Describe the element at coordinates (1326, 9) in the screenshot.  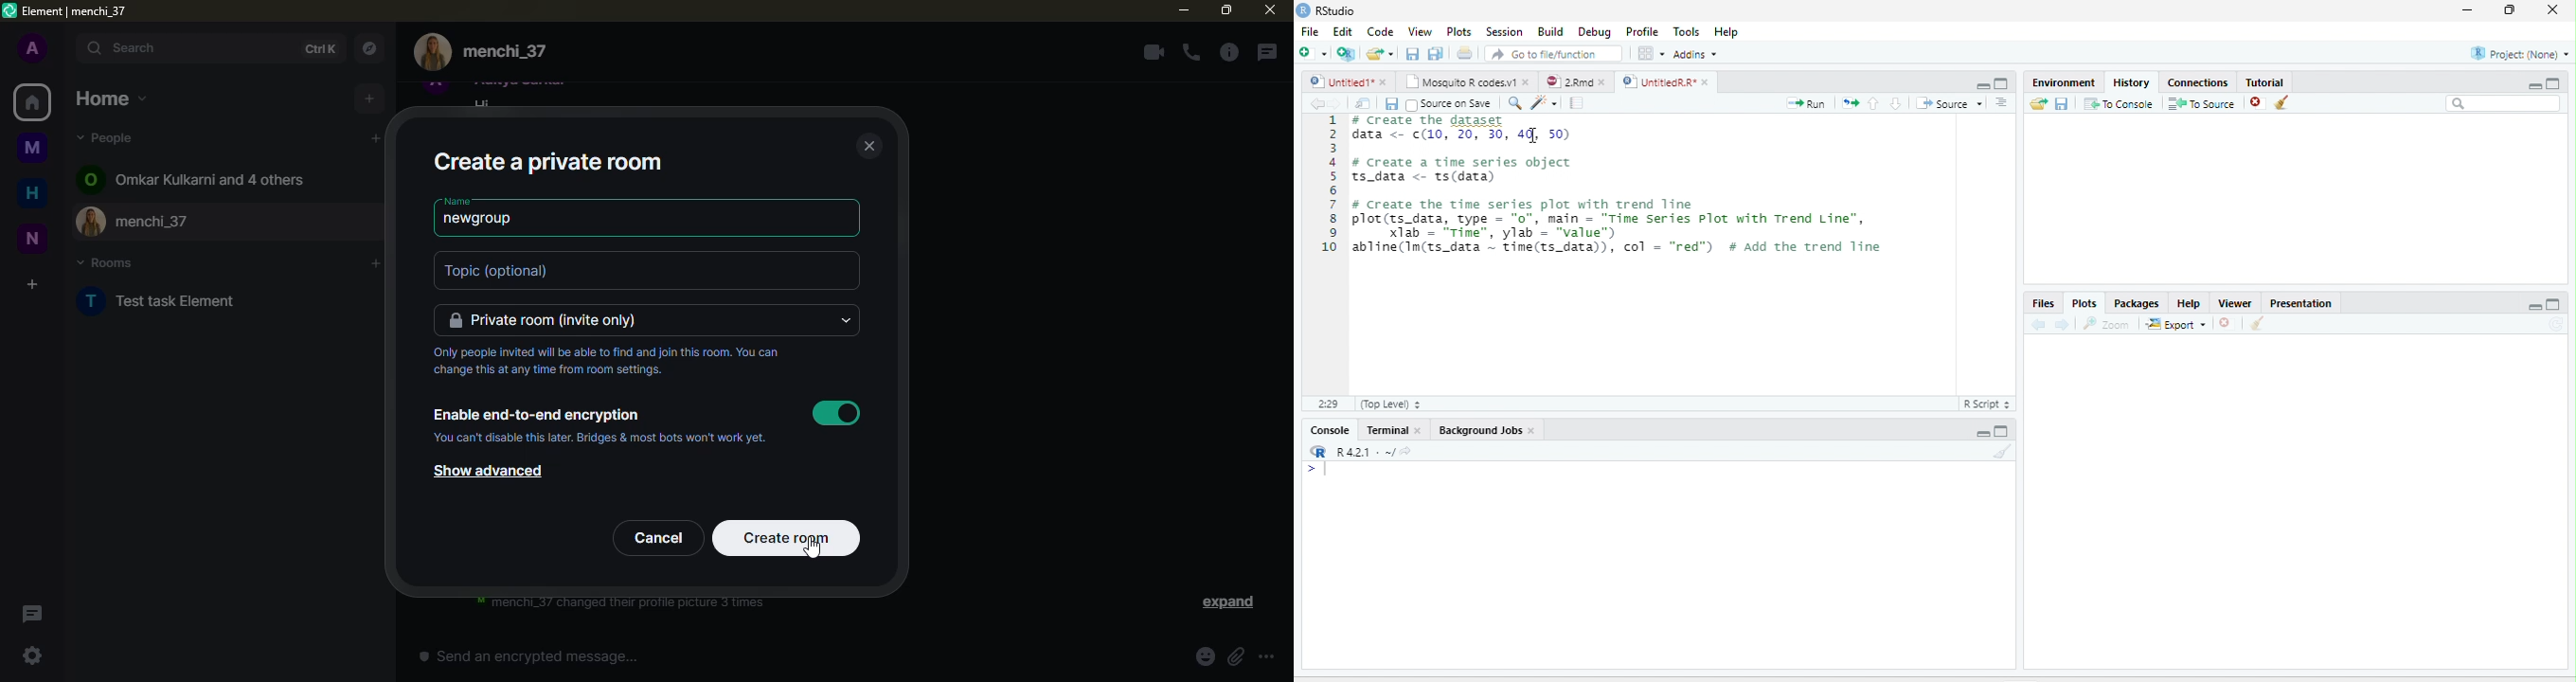
I see `RStudio` at that location.